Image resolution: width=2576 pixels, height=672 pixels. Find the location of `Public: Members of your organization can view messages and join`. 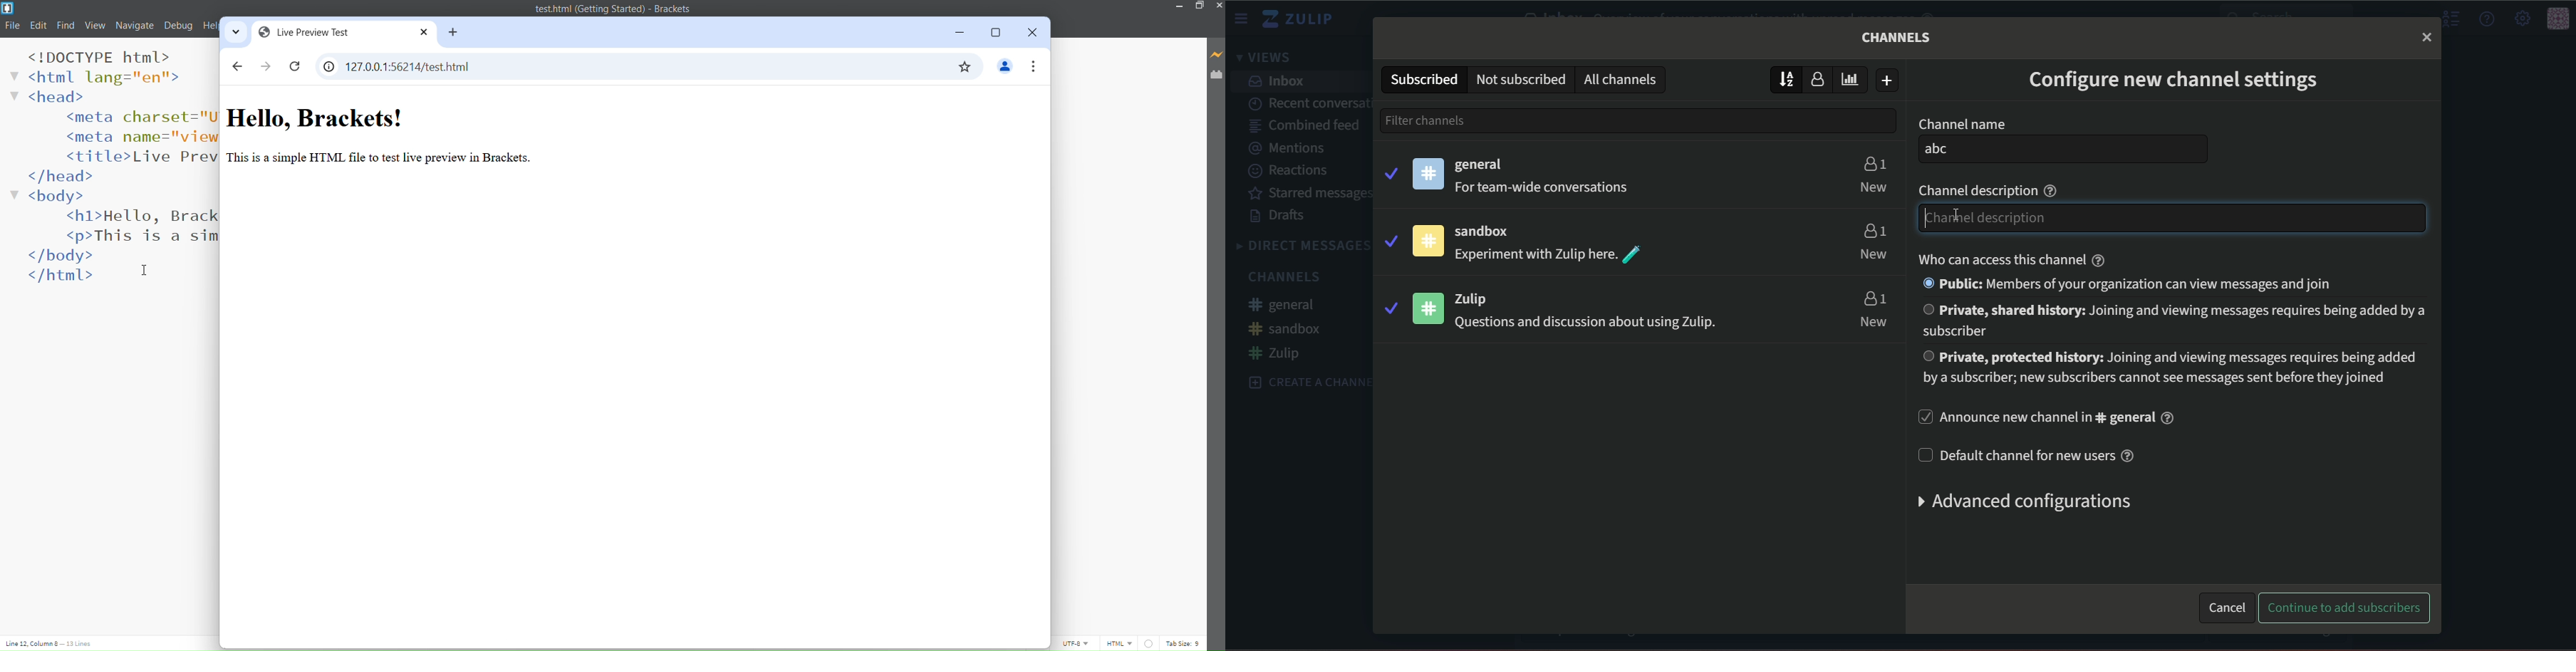

Public: Members of your organization can view messages and join is located at coordinates (2136, 285).